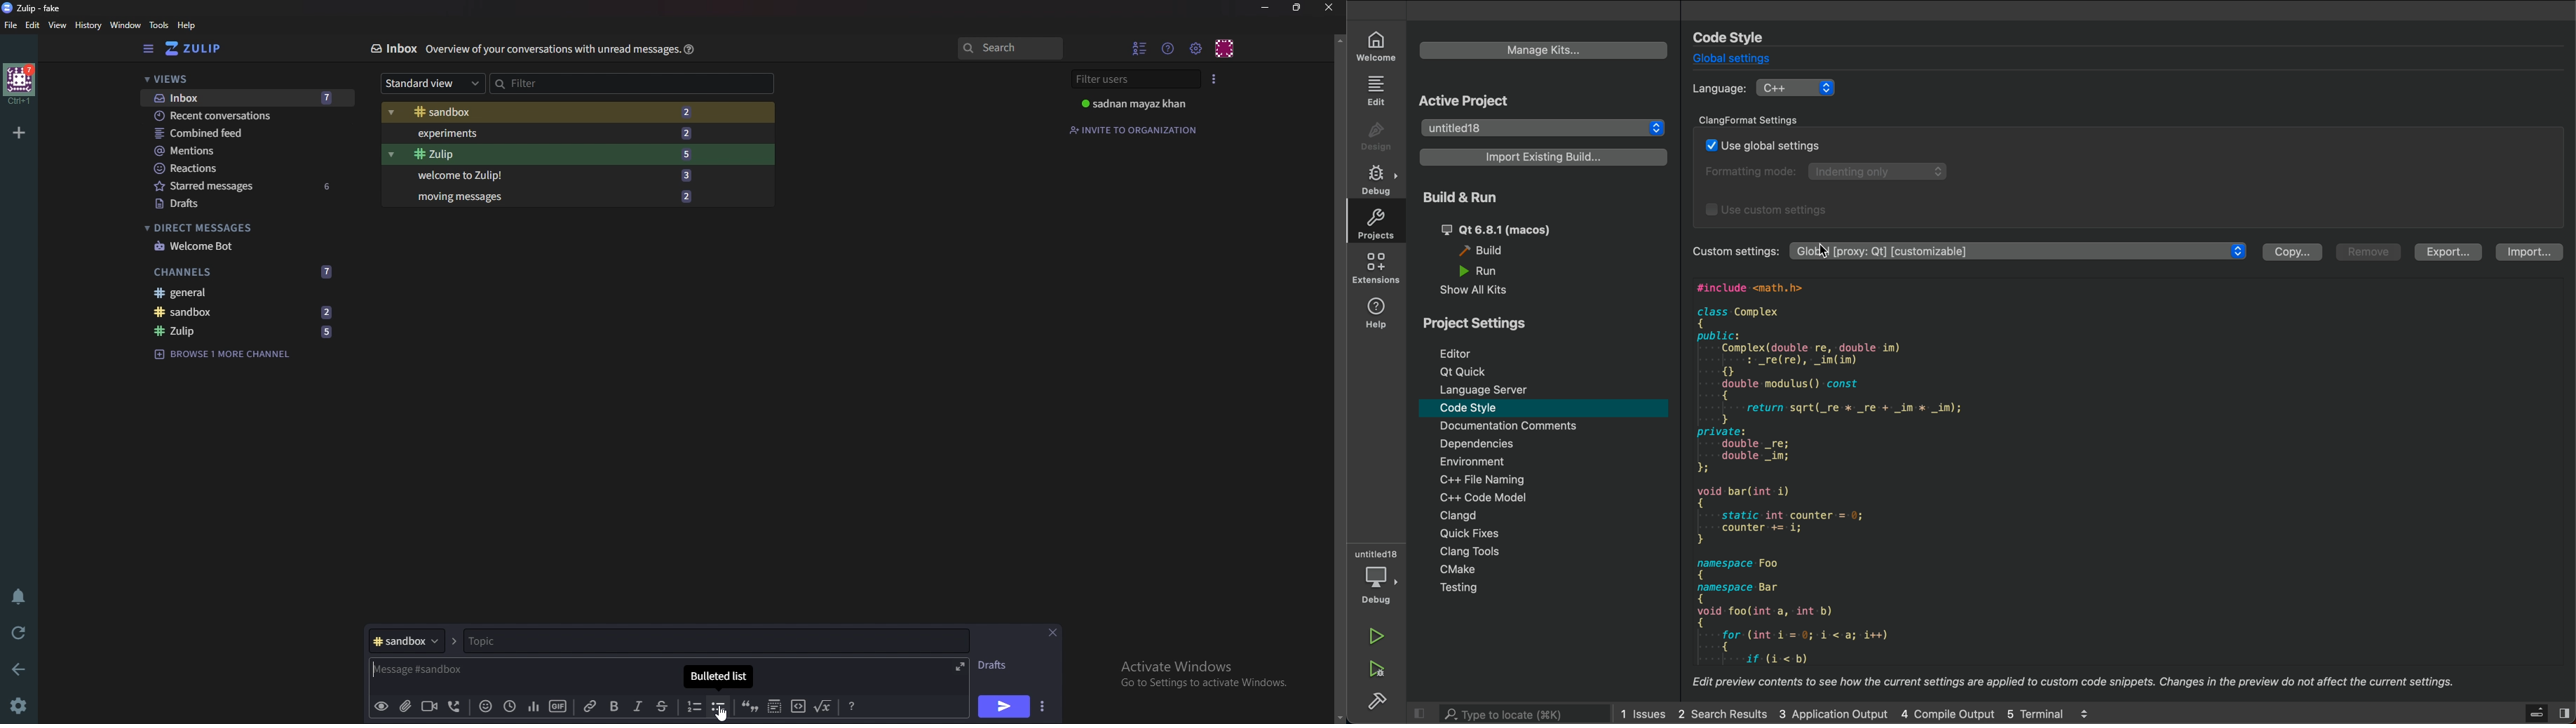 This screenshot has height=728, width=2576. I want to click on C++, so click(1798, 88).